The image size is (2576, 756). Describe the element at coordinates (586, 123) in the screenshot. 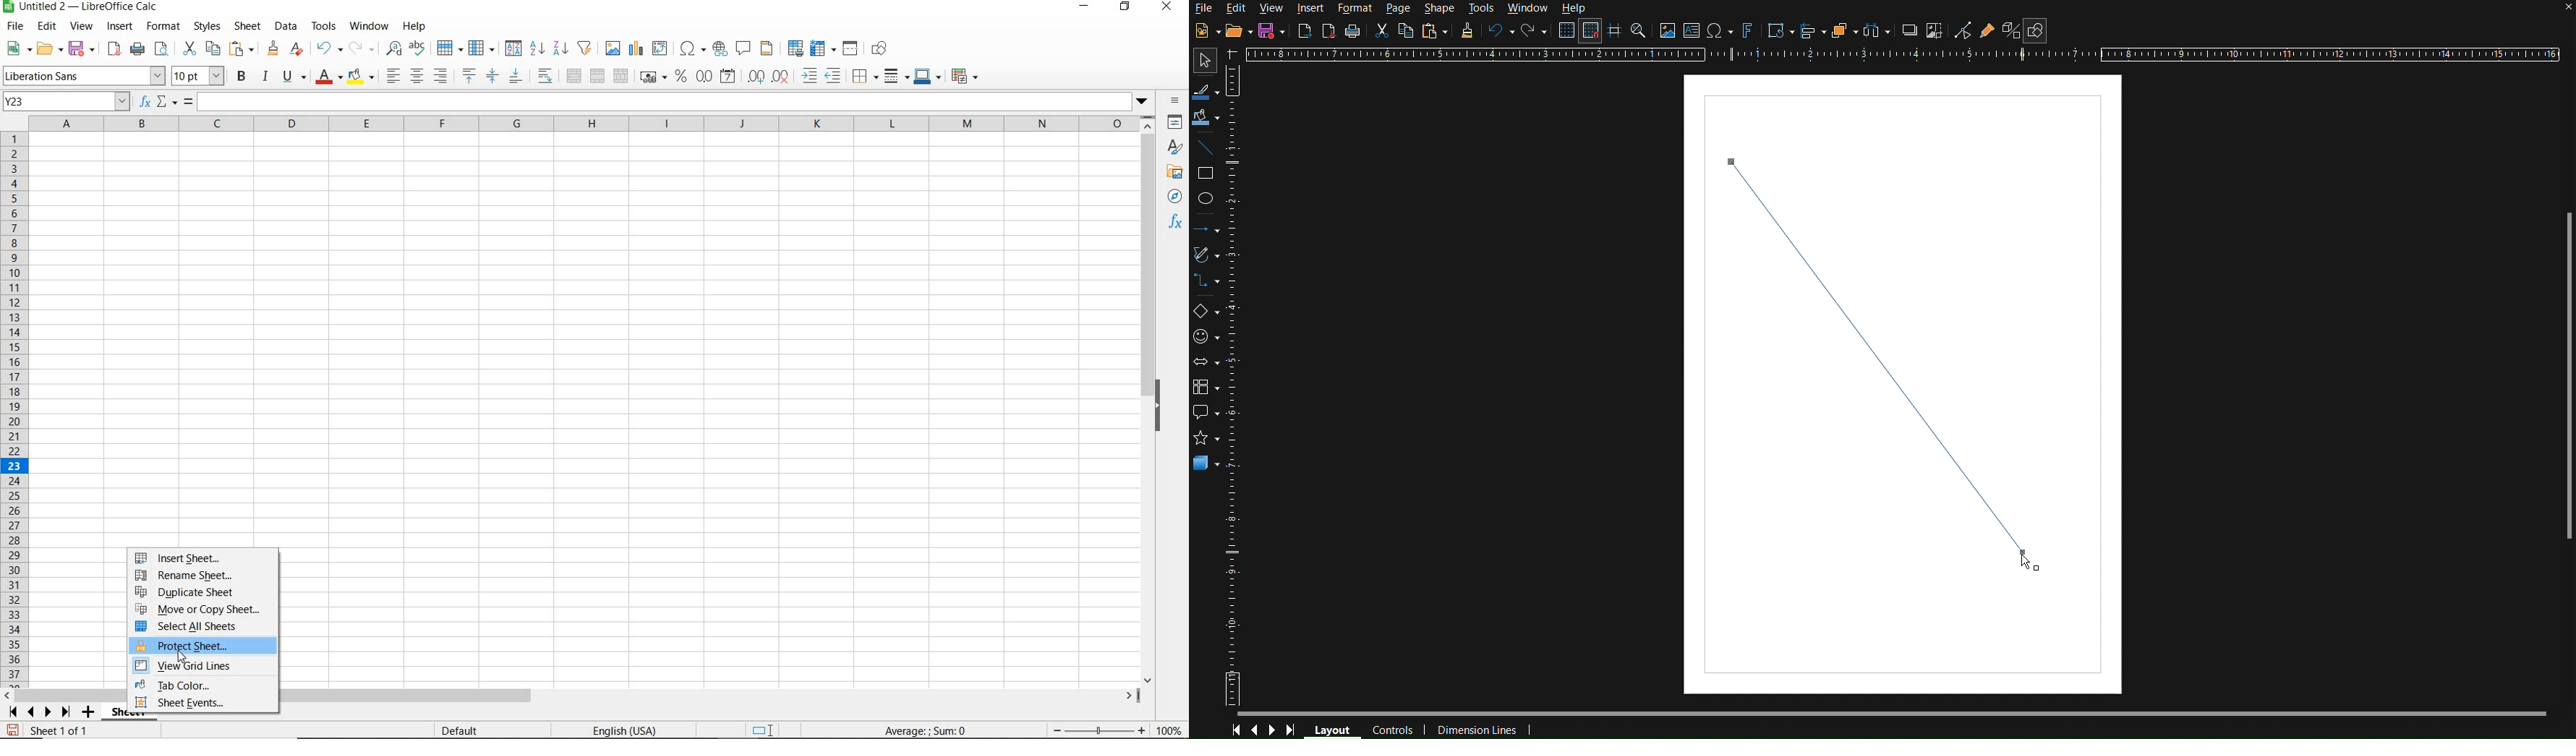

I see `COLUMNS` at that location.